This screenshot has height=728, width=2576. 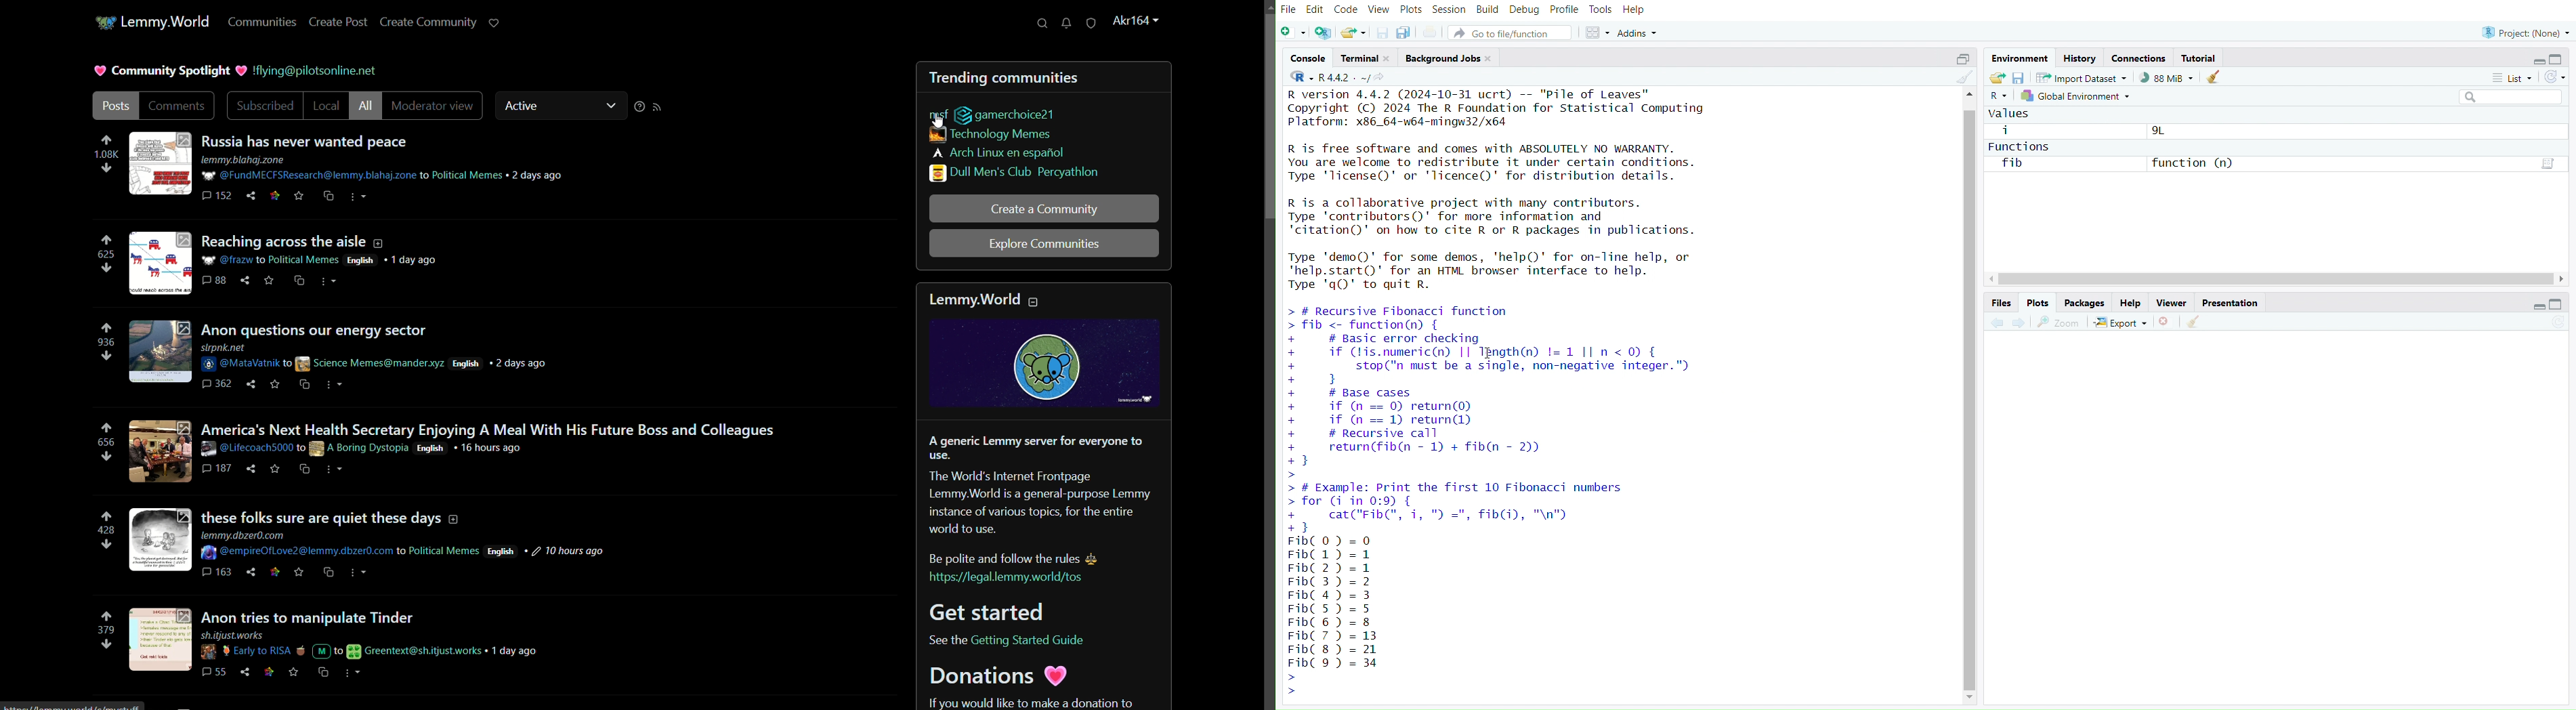 I want to click on build, so click(x=1487, y=9).